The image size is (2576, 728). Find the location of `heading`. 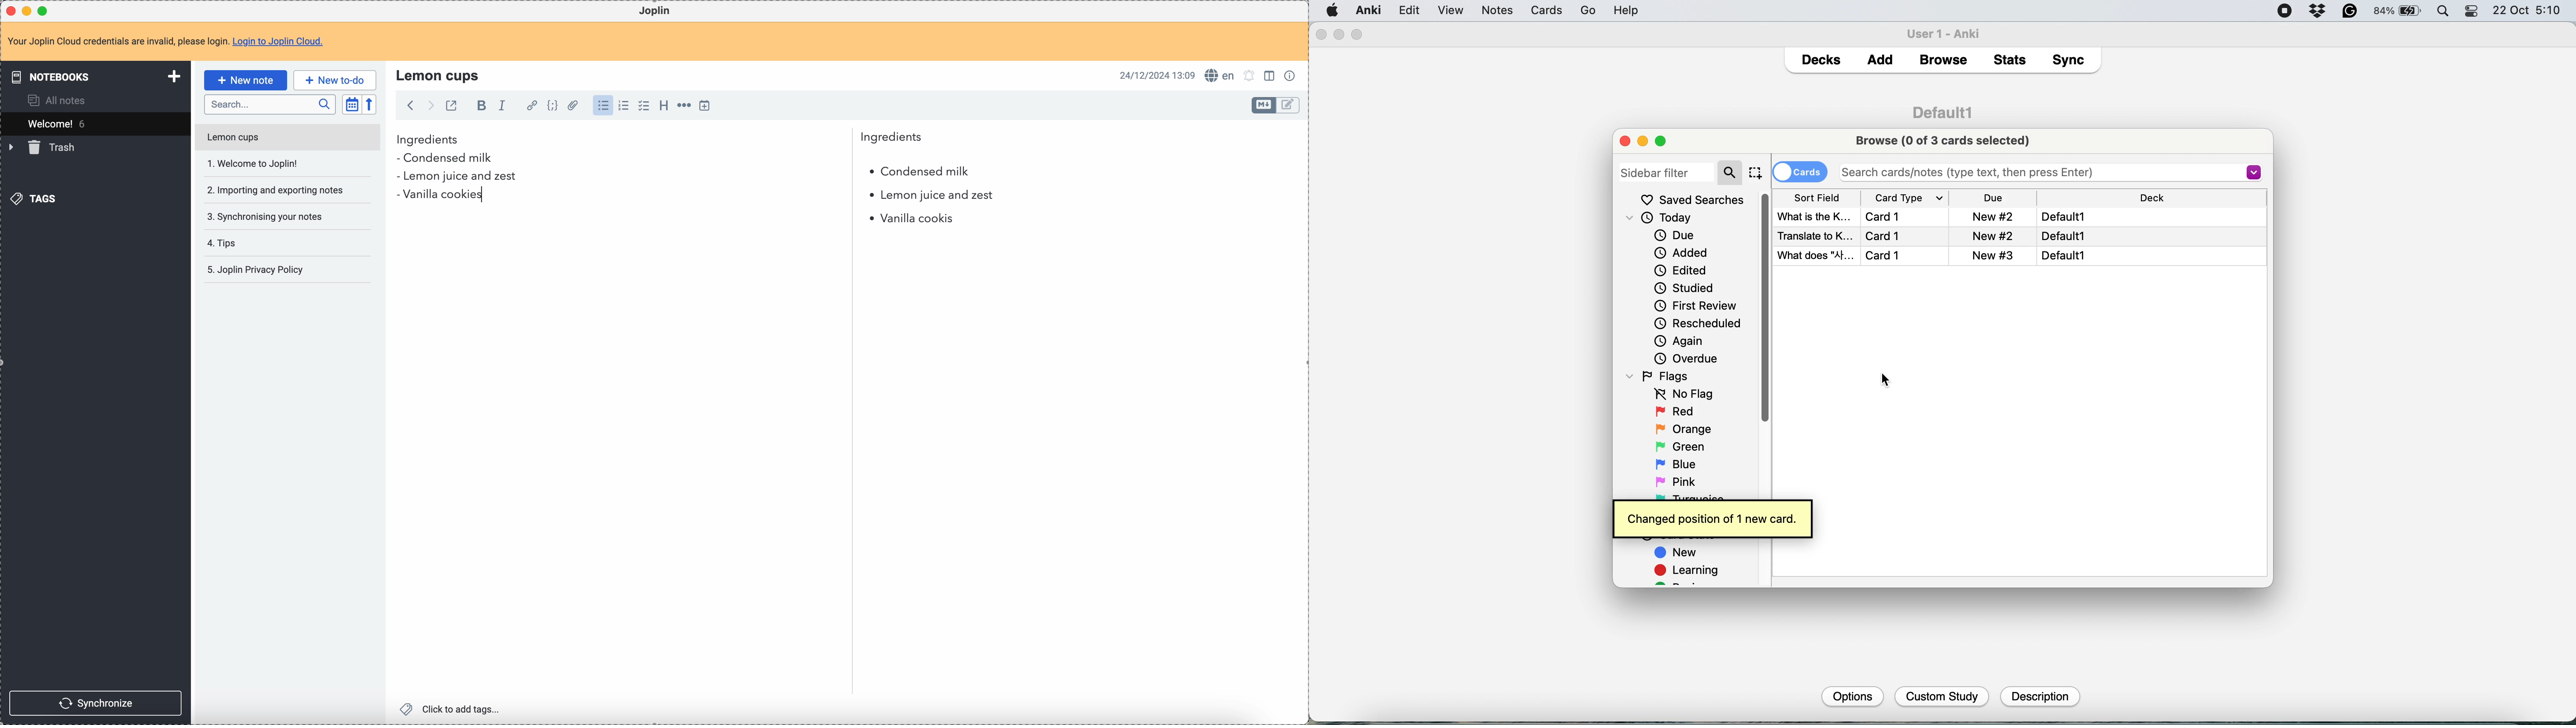

heading is located at coordinates (664, 104).